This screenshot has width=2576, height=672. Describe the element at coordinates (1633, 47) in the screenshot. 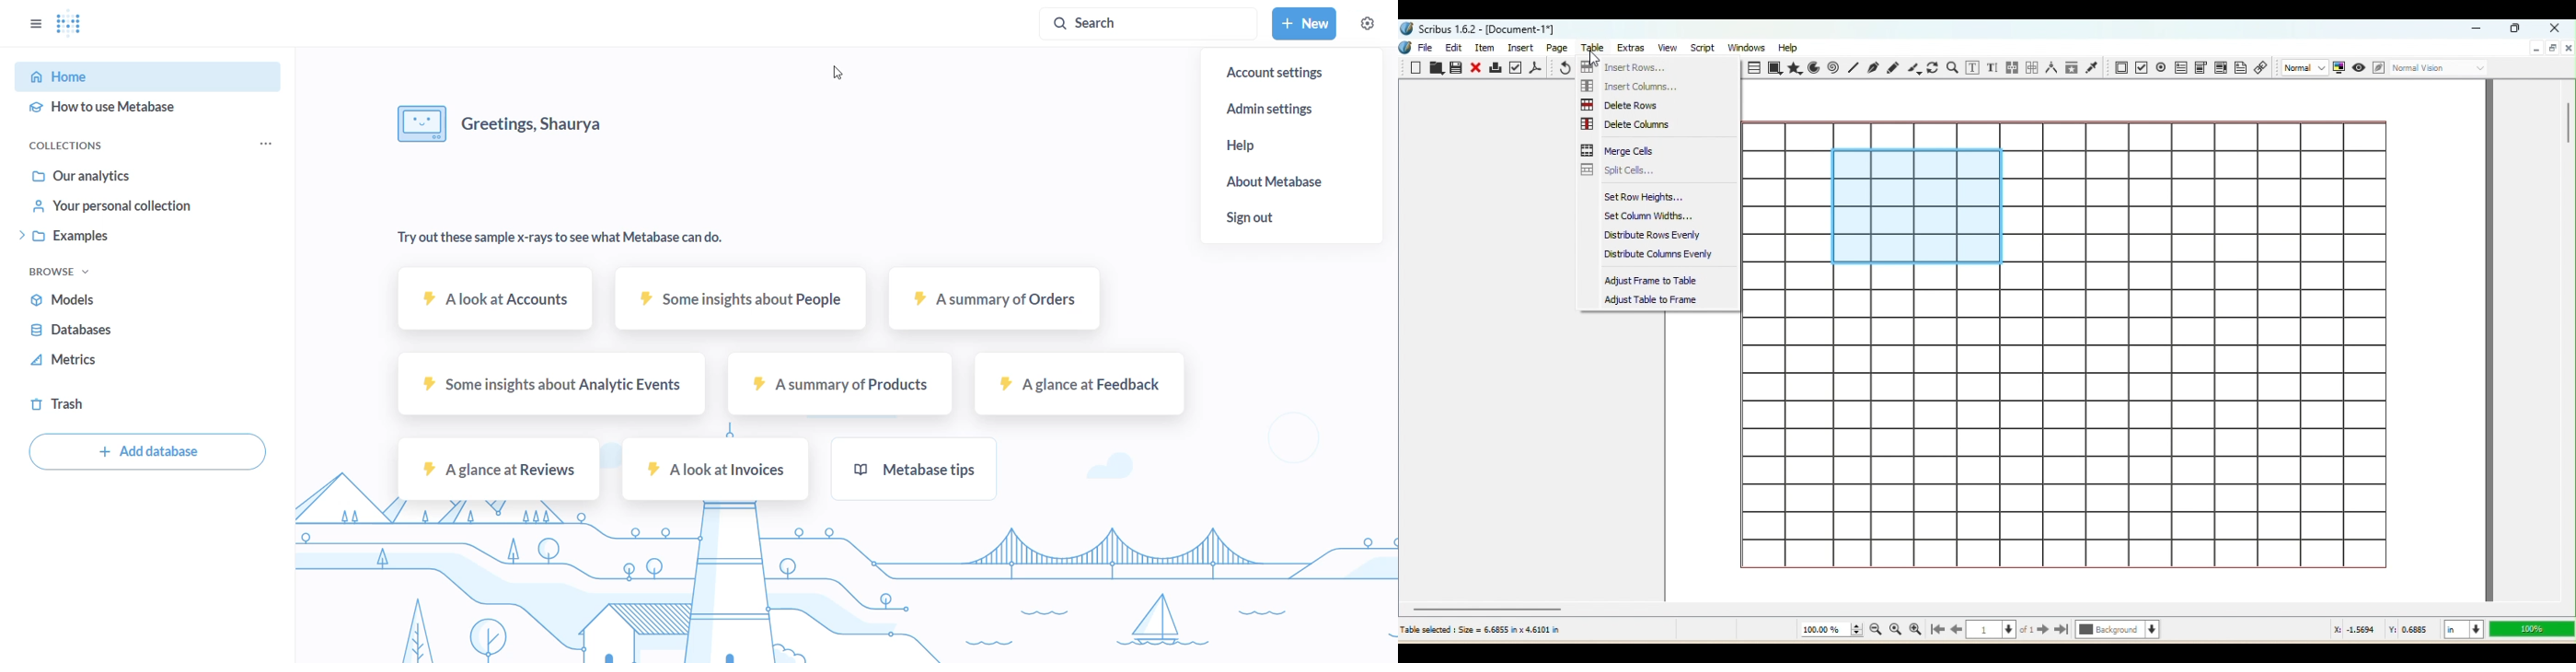

I see `Extras` at that location.